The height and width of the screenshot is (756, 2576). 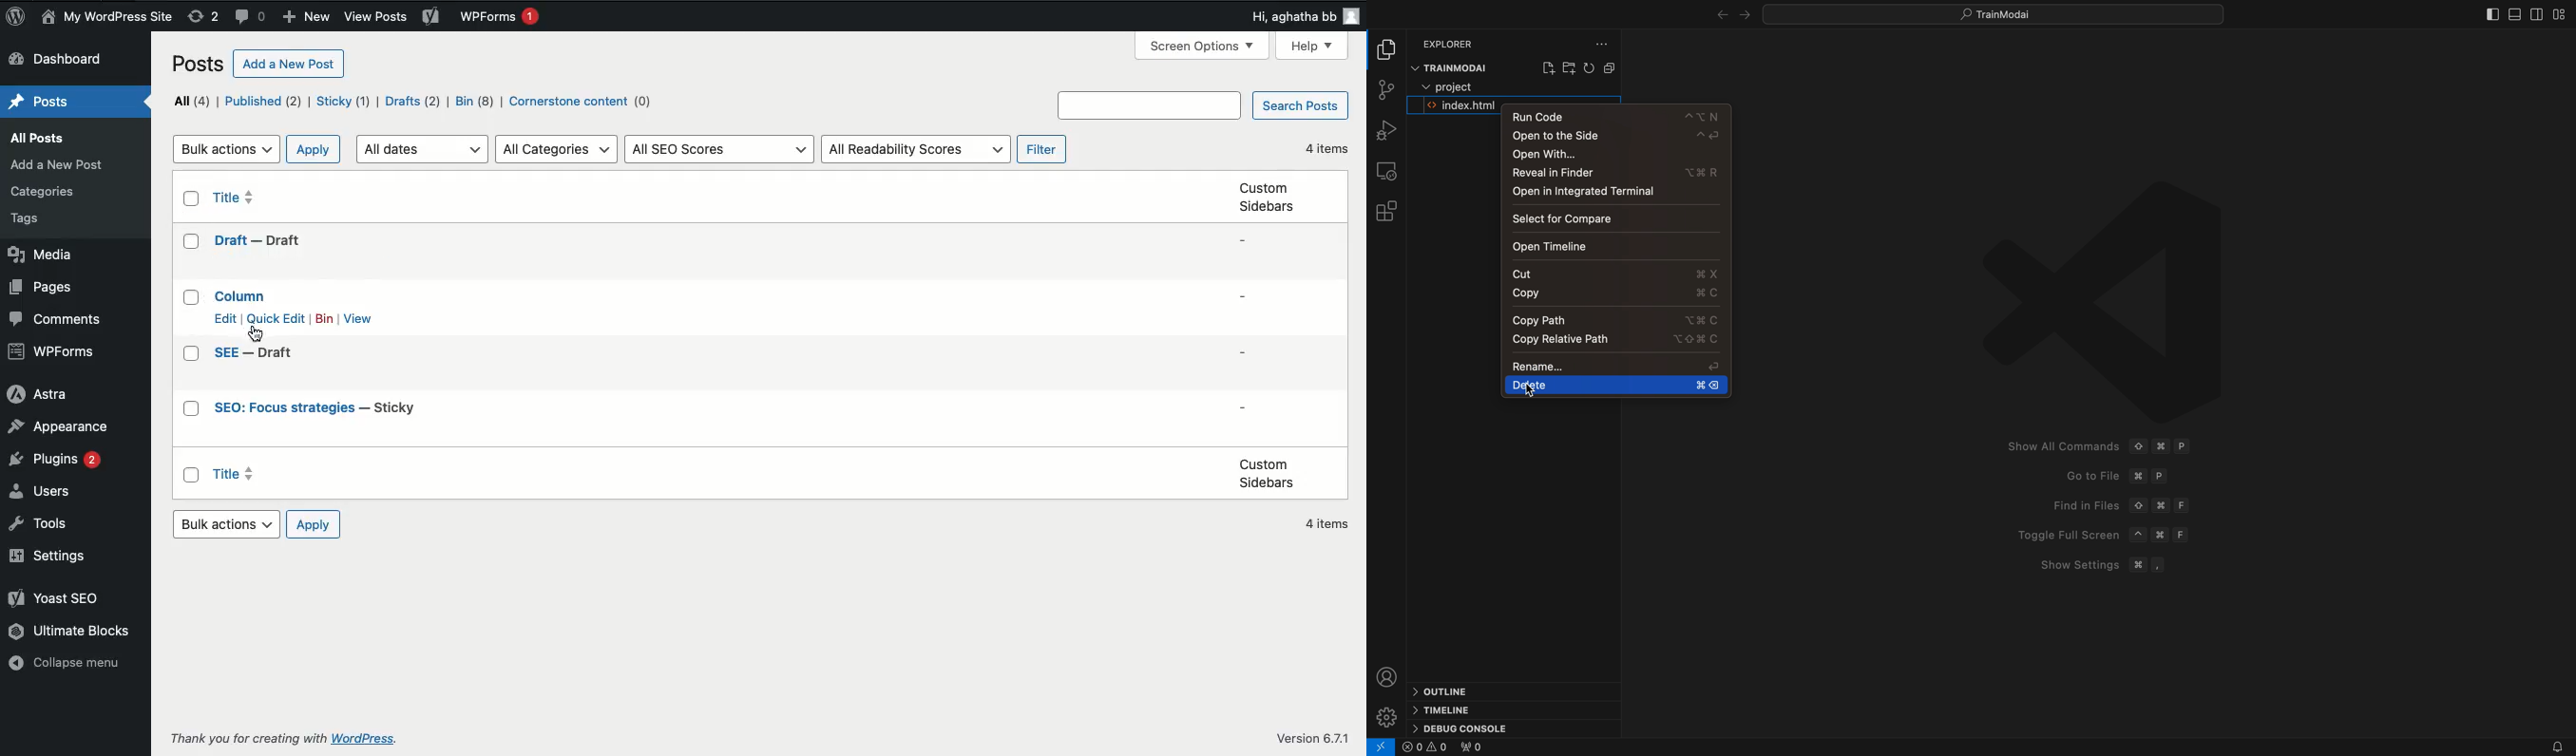 What do you see at coordinates (1044, 148) in the screenshot?
I see `Filter` at bounding box center [1044, 148].